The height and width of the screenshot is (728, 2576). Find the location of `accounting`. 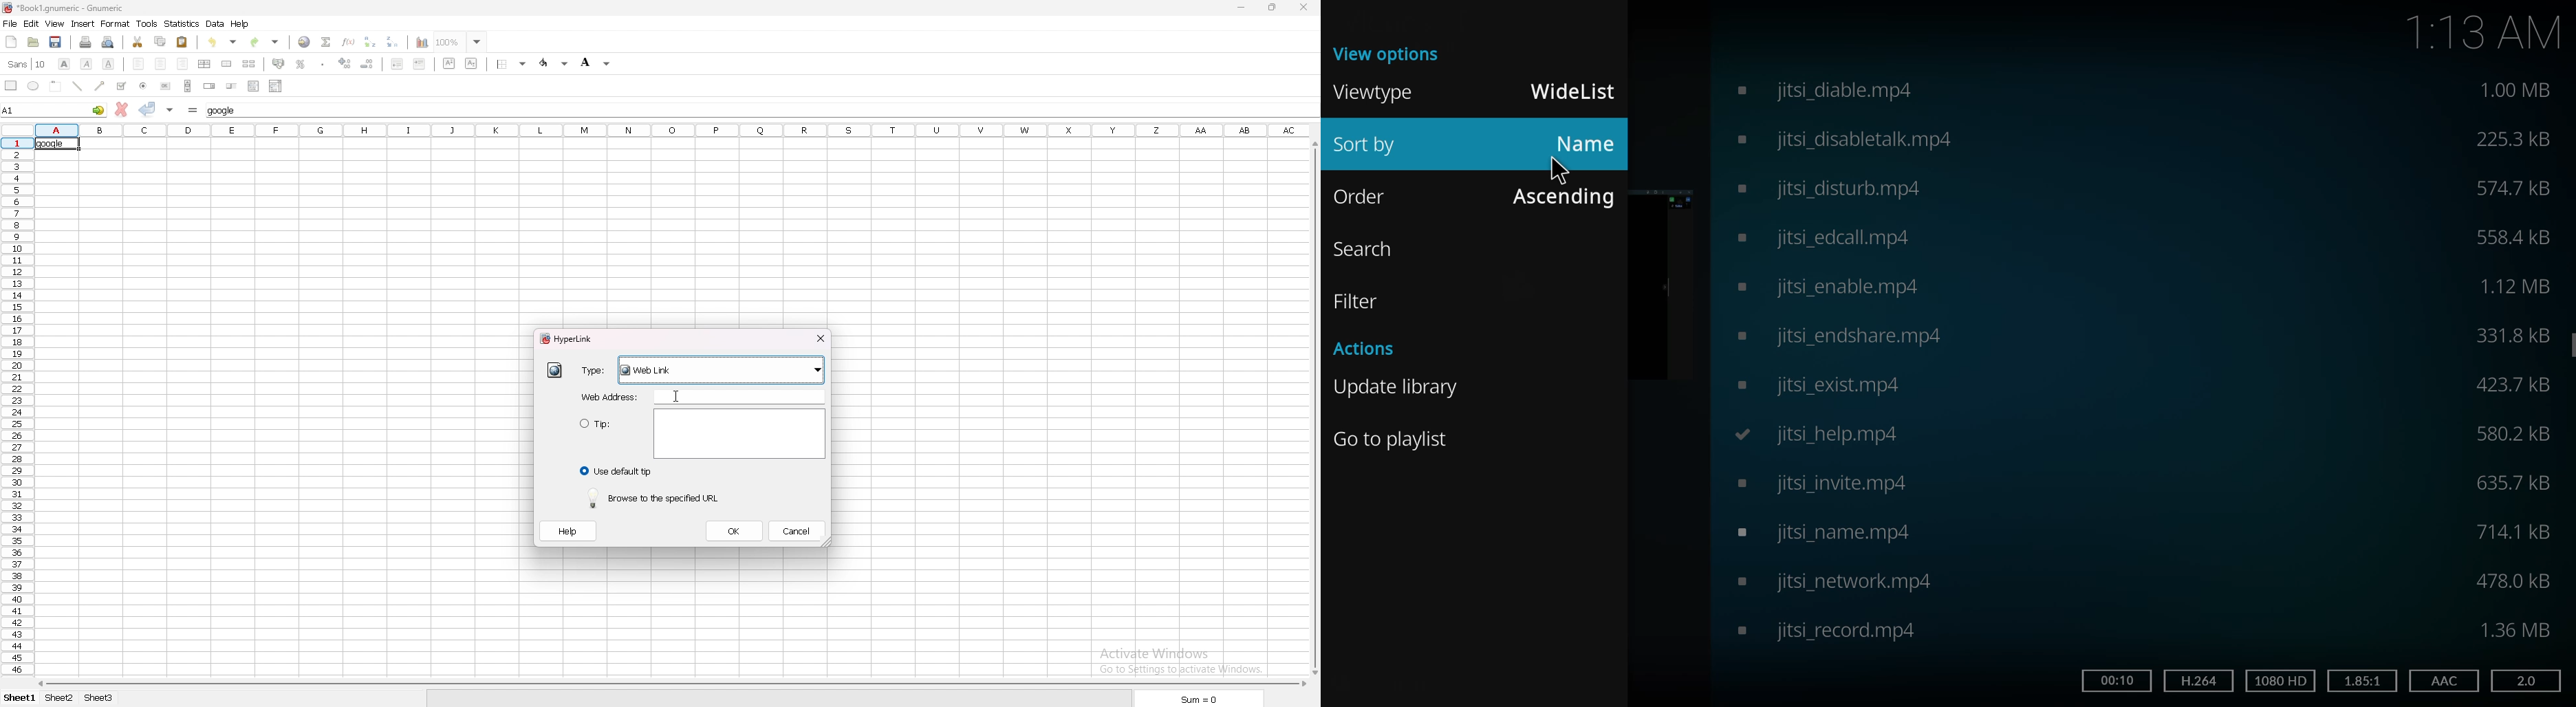

accounting is located at coordinates (279, 63).